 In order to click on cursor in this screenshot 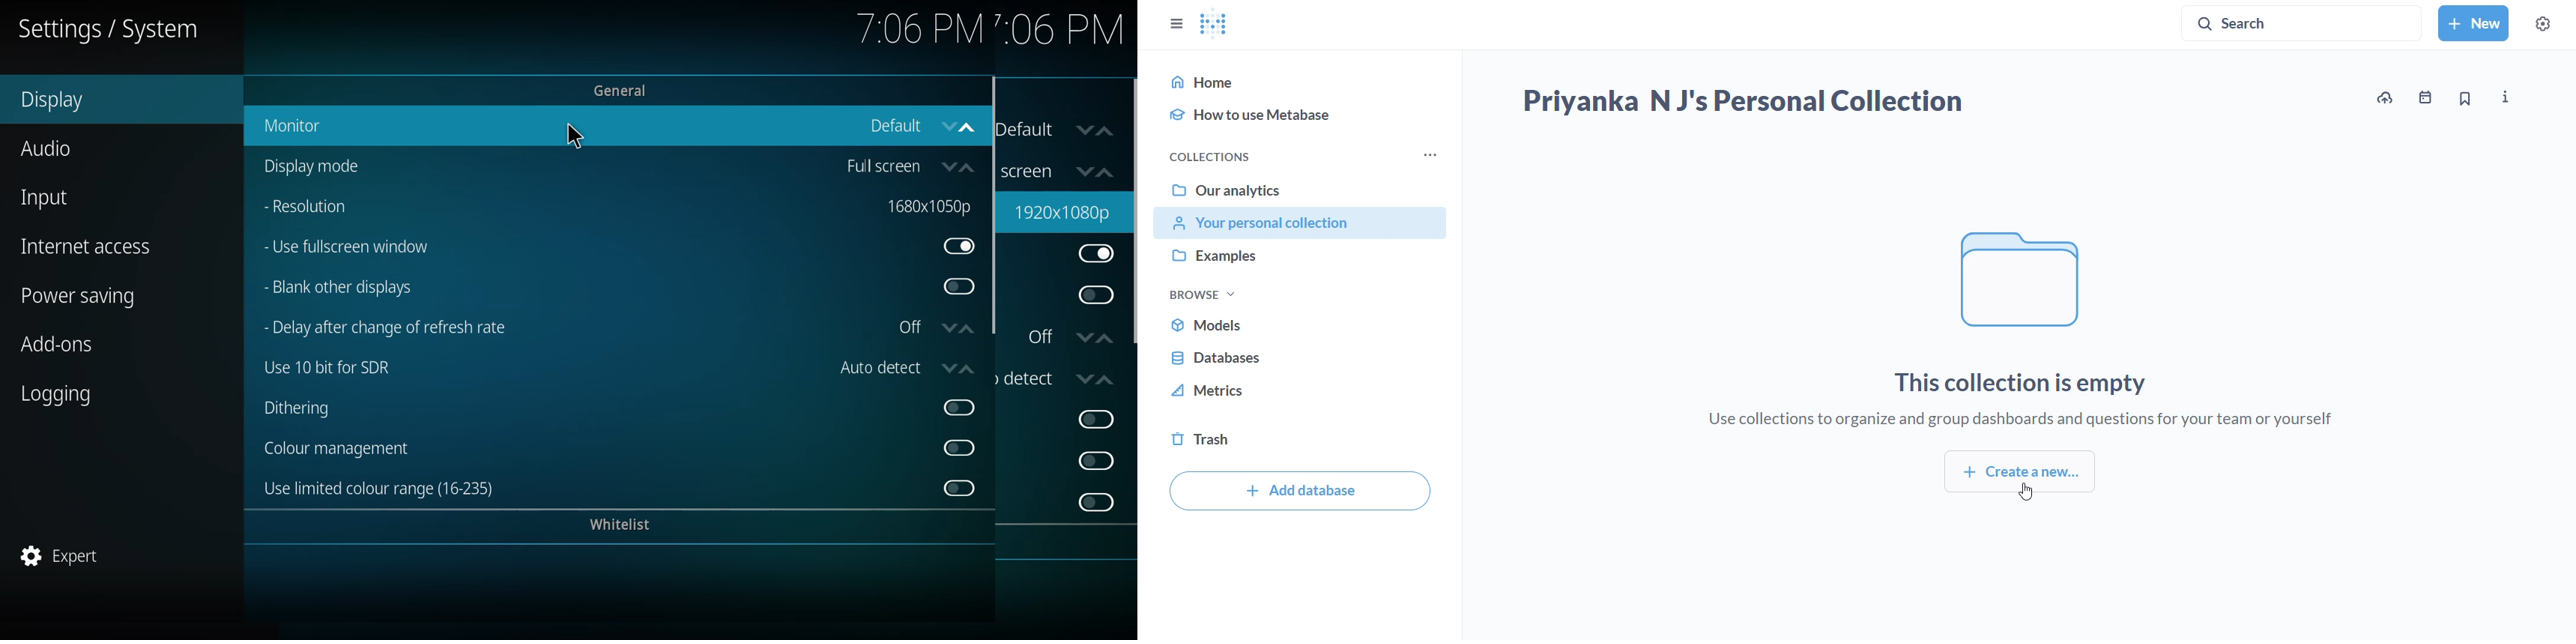, I will do `click(569, 137)`.